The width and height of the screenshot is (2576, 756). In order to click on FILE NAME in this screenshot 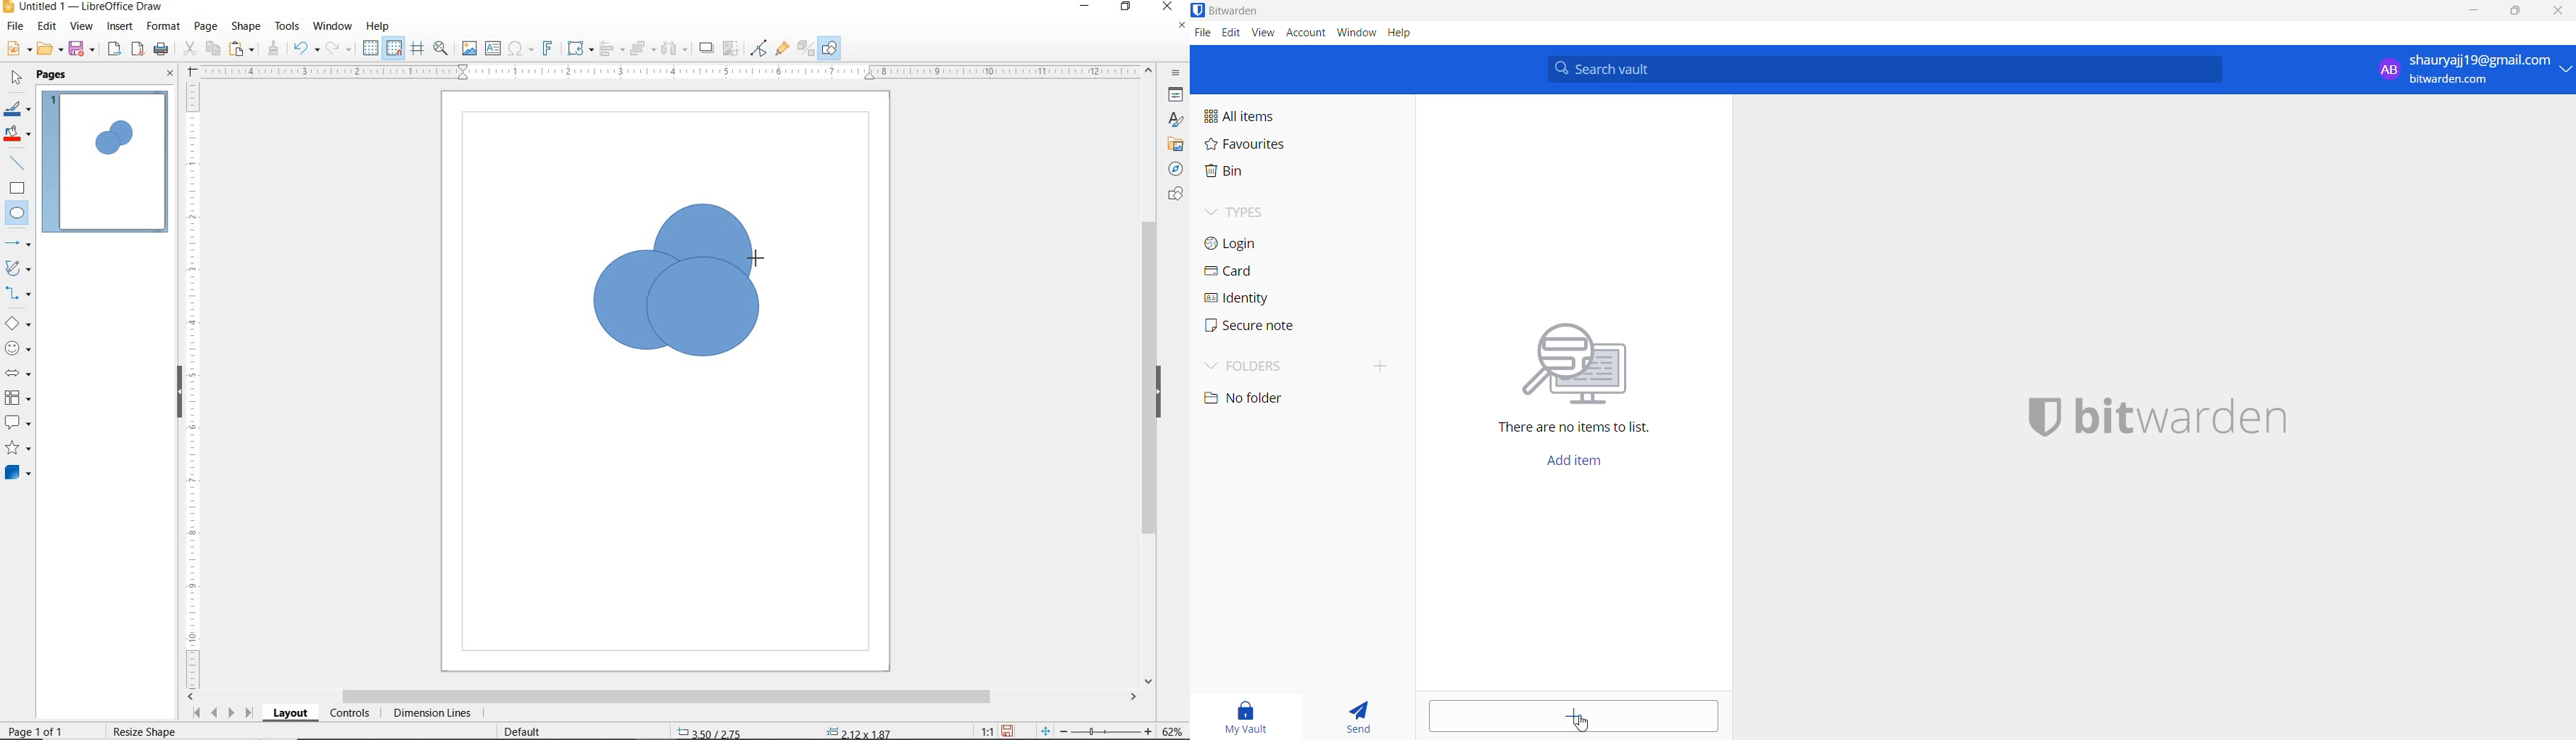, I will do `click(82, 8)`.